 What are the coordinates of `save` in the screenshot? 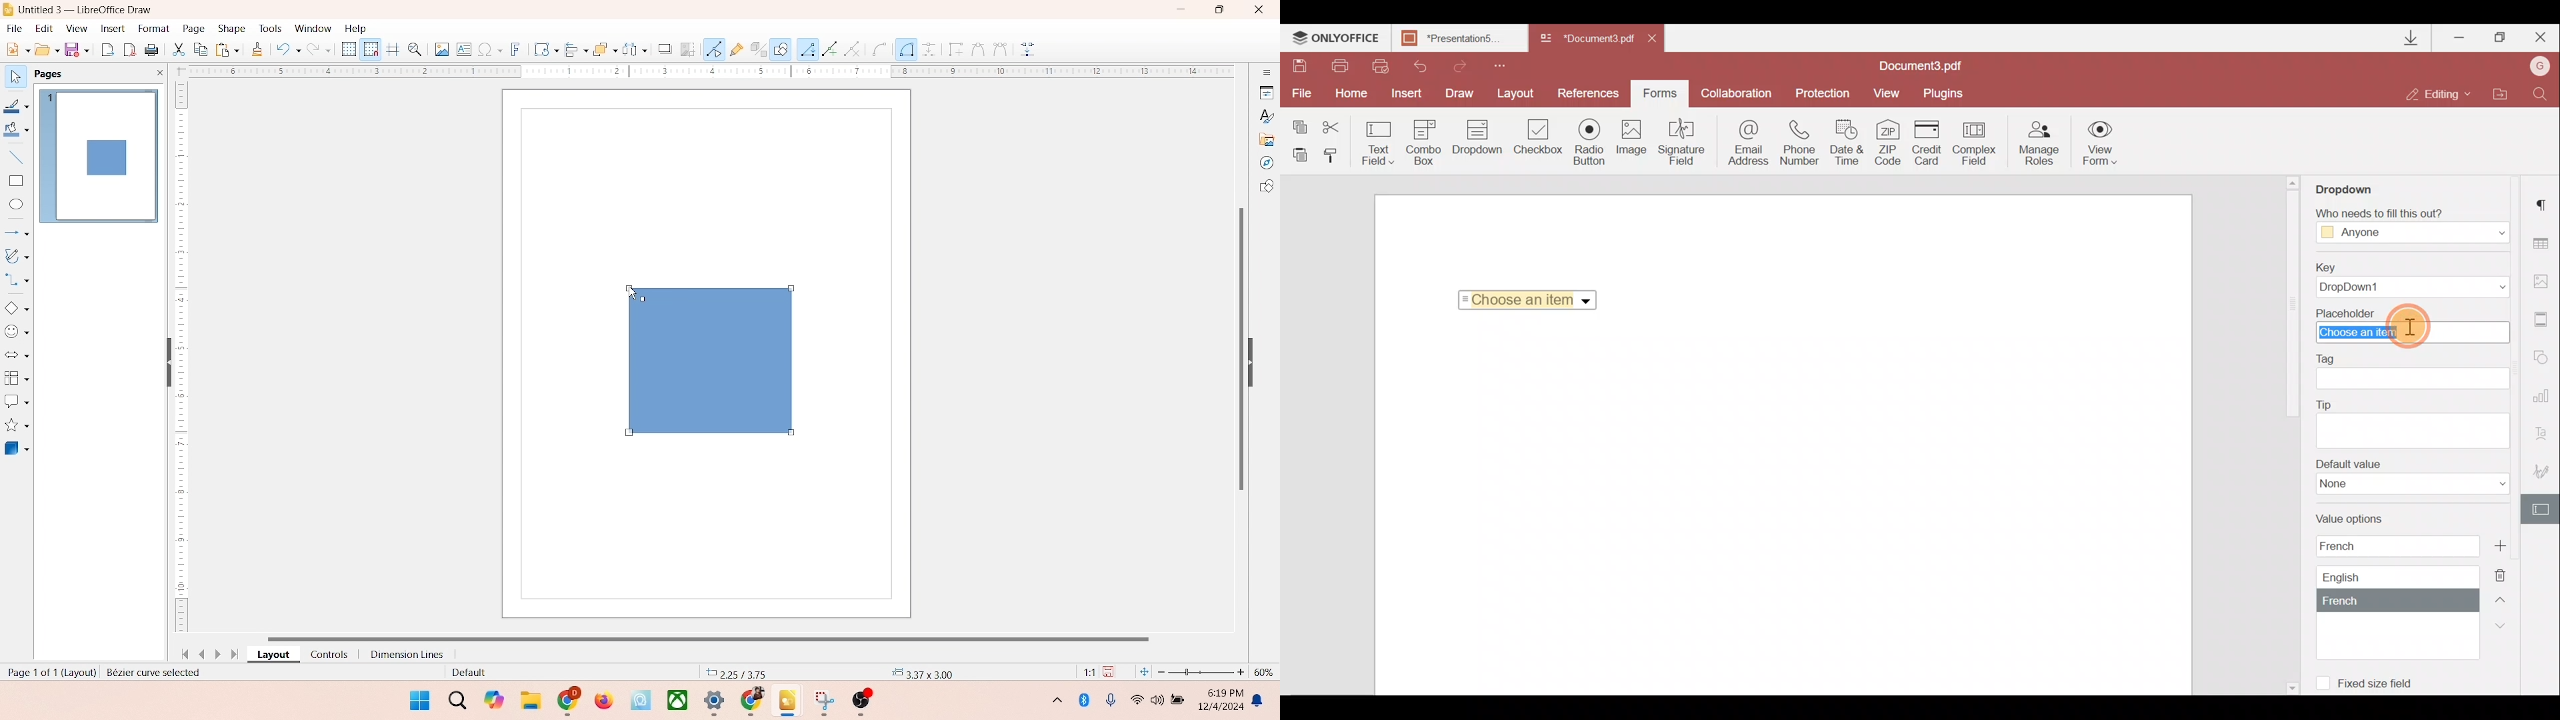 It's located at (79, 49).